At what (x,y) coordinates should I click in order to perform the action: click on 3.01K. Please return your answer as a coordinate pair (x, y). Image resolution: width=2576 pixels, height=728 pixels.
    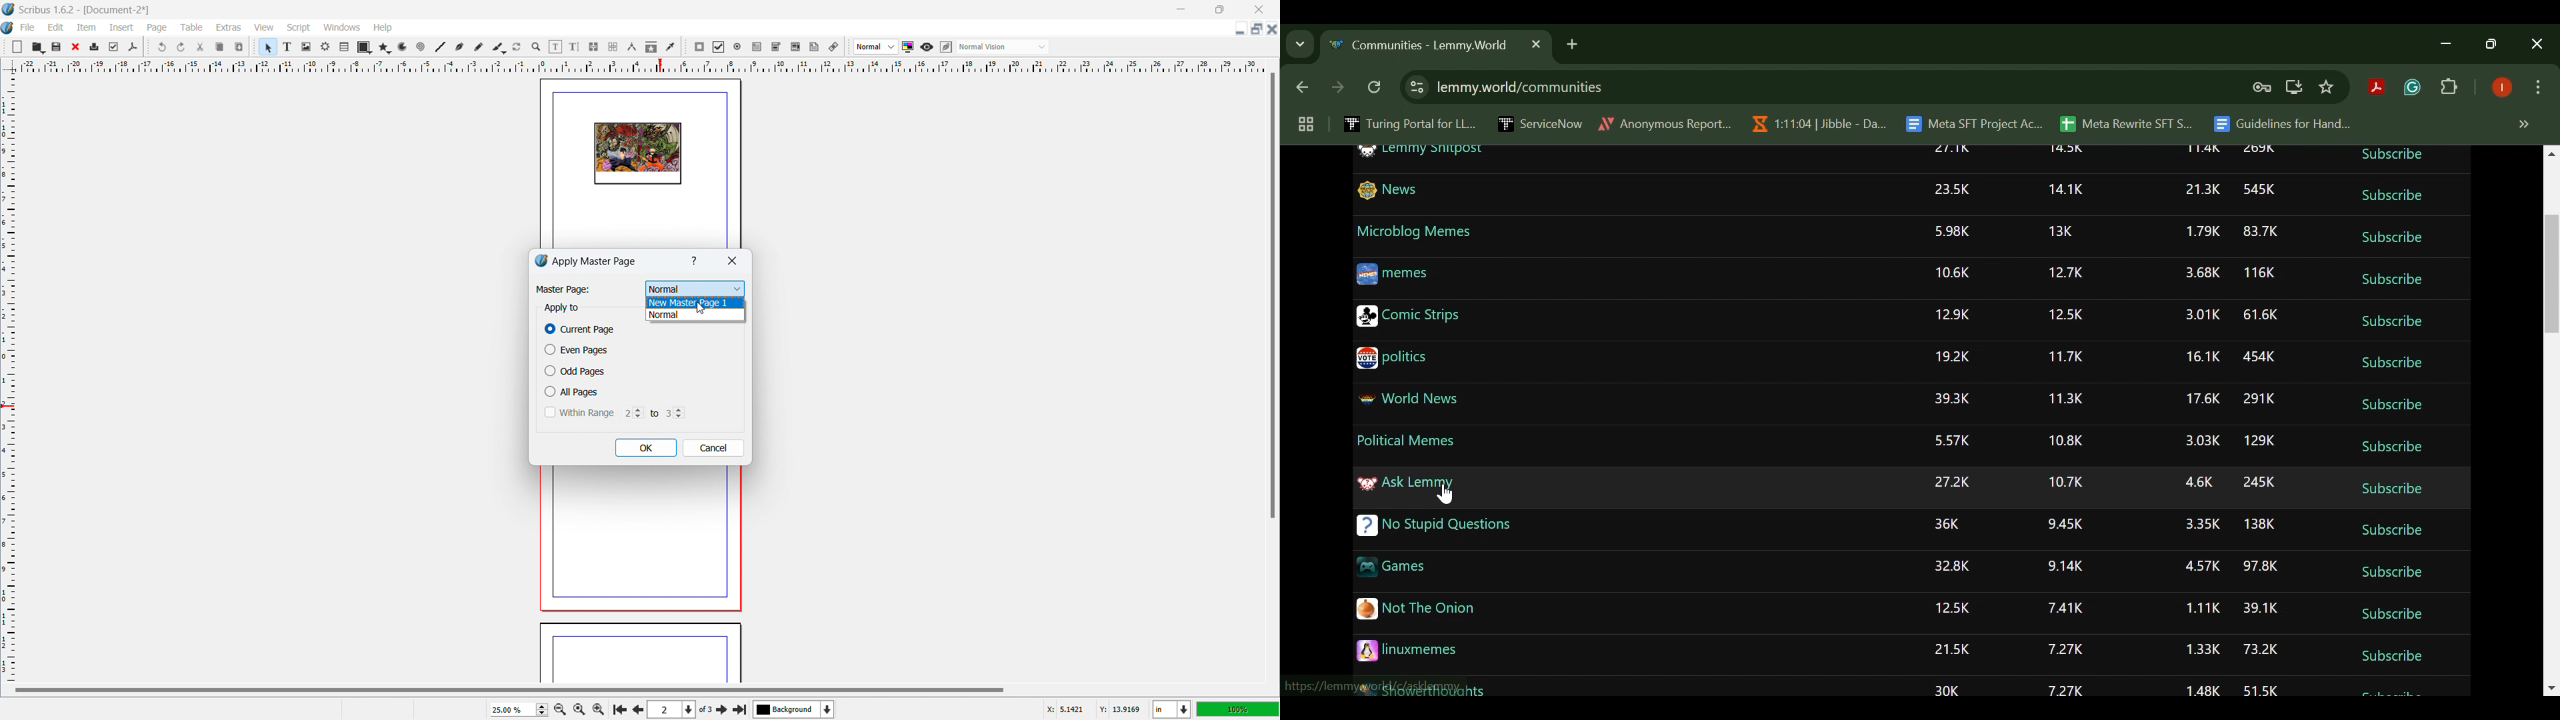
    Looking at the image, I should click on (2198, 316).